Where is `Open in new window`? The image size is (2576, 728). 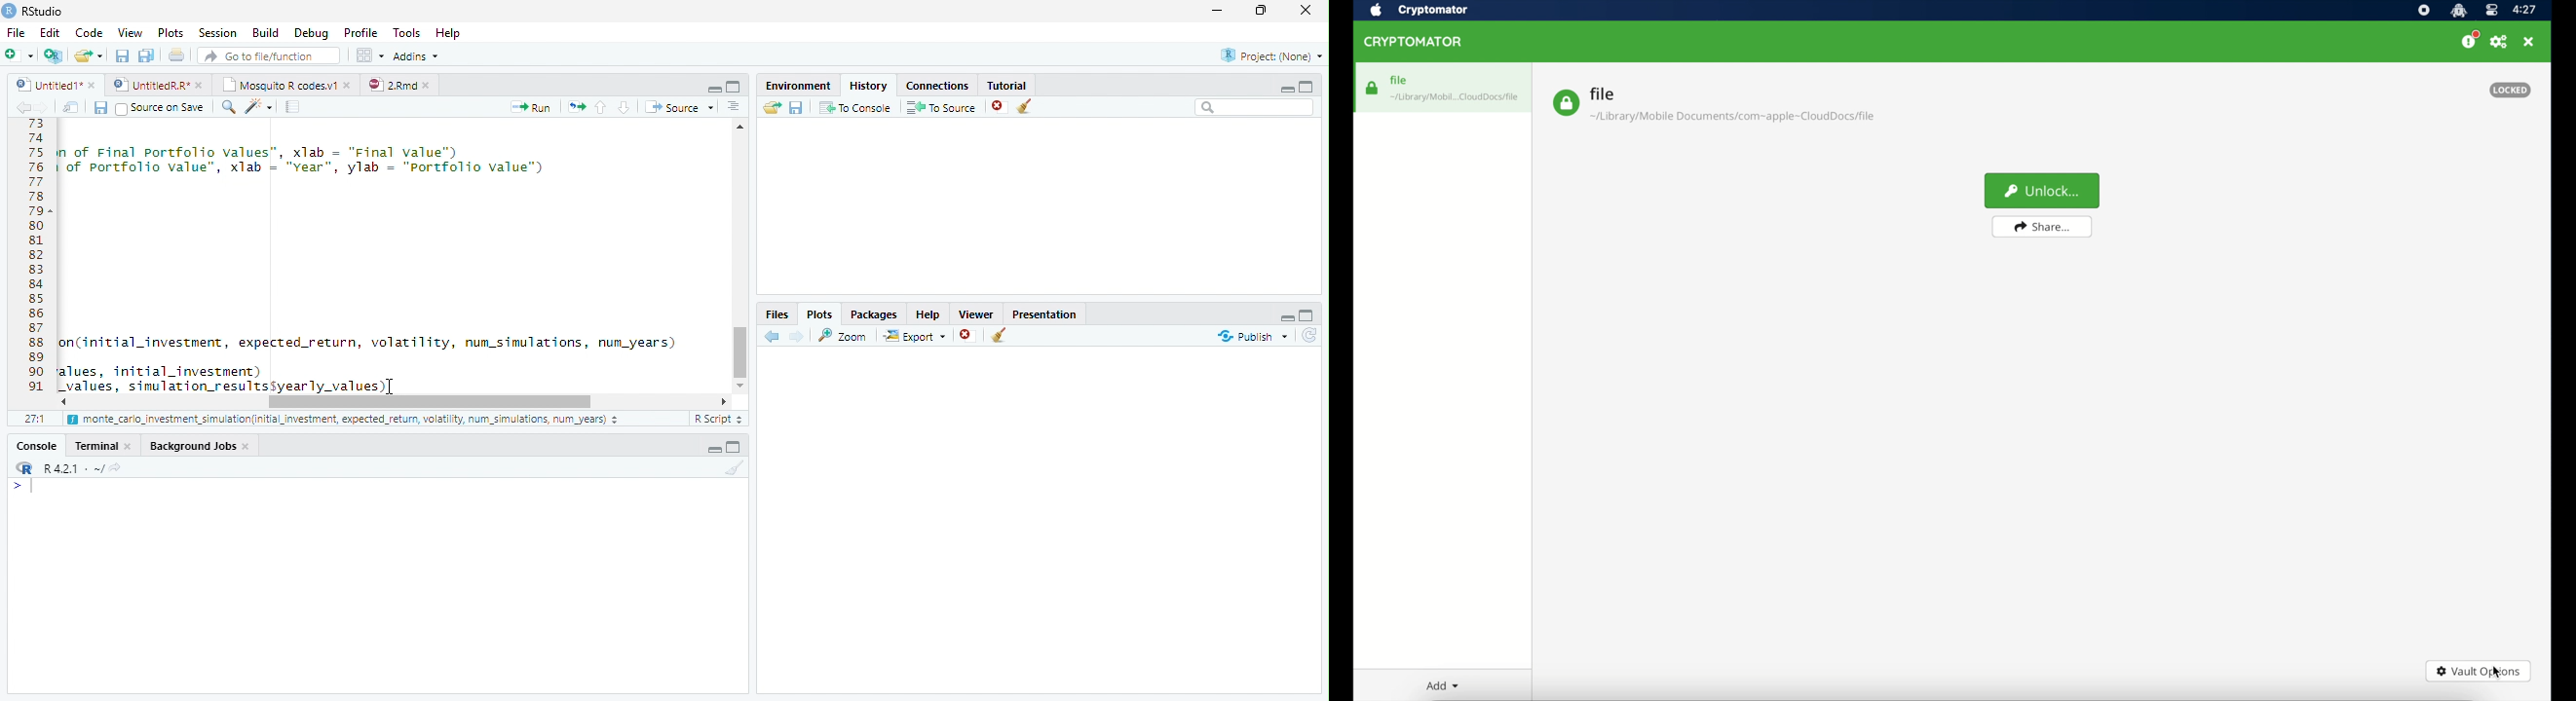 Open in new window is located at coordinates (71, 107).